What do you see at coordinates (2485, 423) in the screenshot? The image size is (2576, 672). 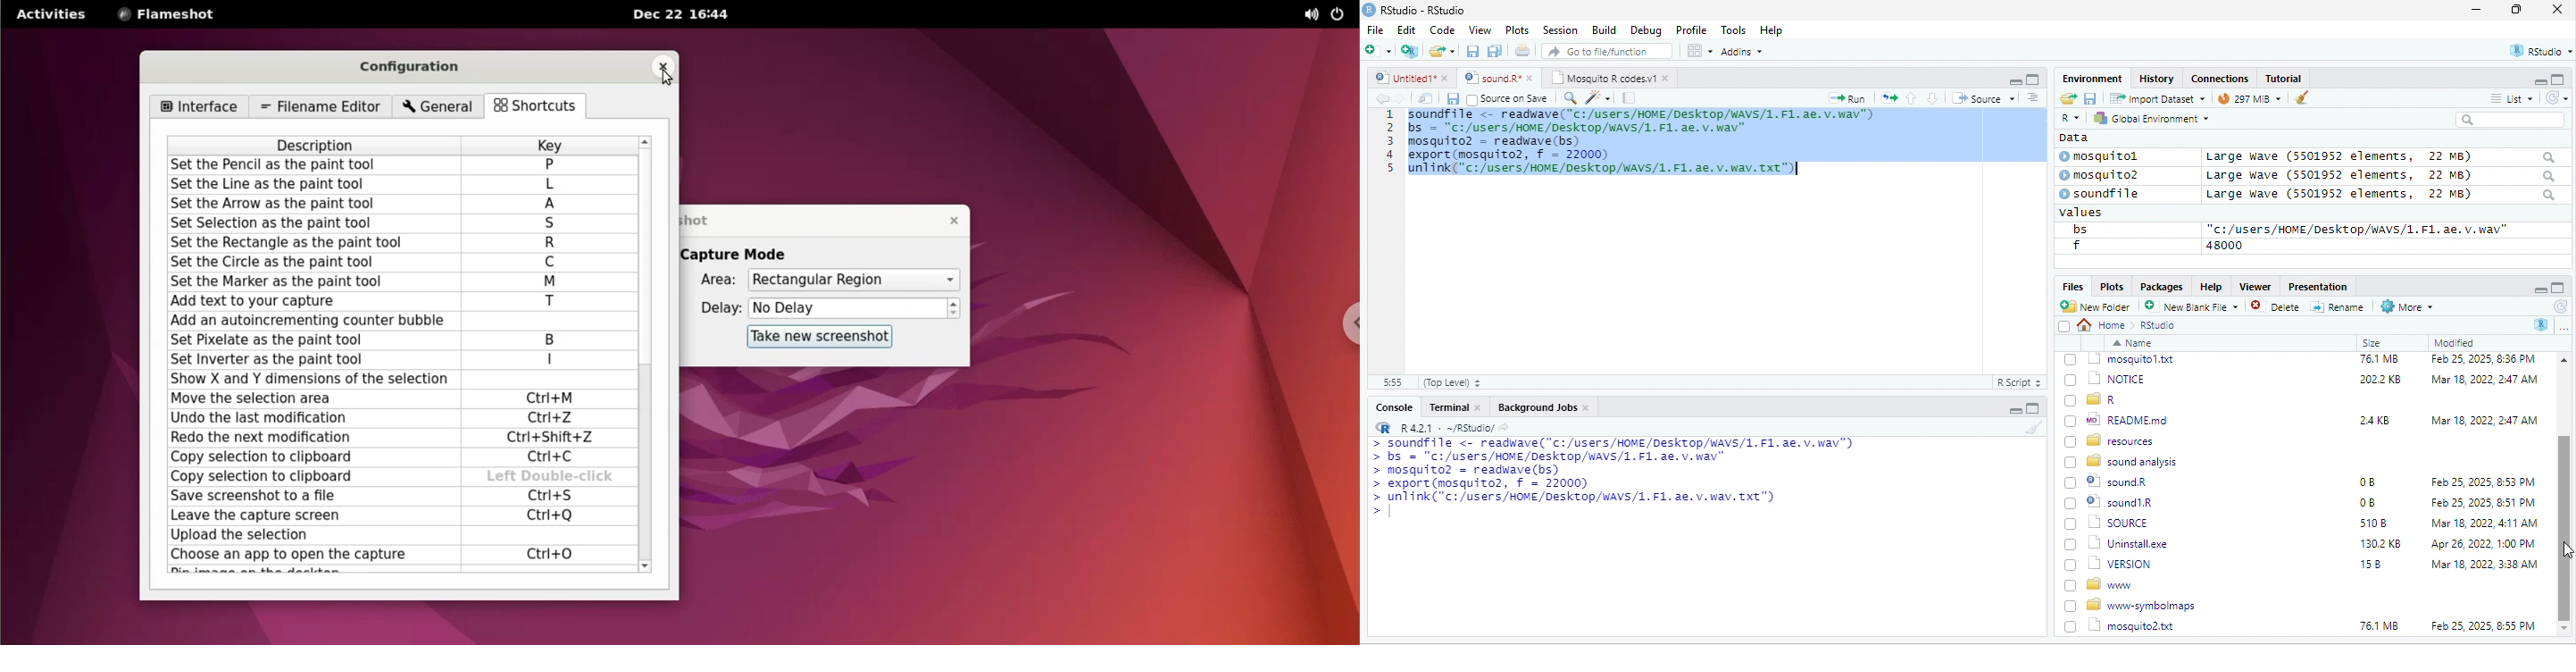 I see `Mar 18, 2022, 247 AM` at bounding box center [2485, 423].